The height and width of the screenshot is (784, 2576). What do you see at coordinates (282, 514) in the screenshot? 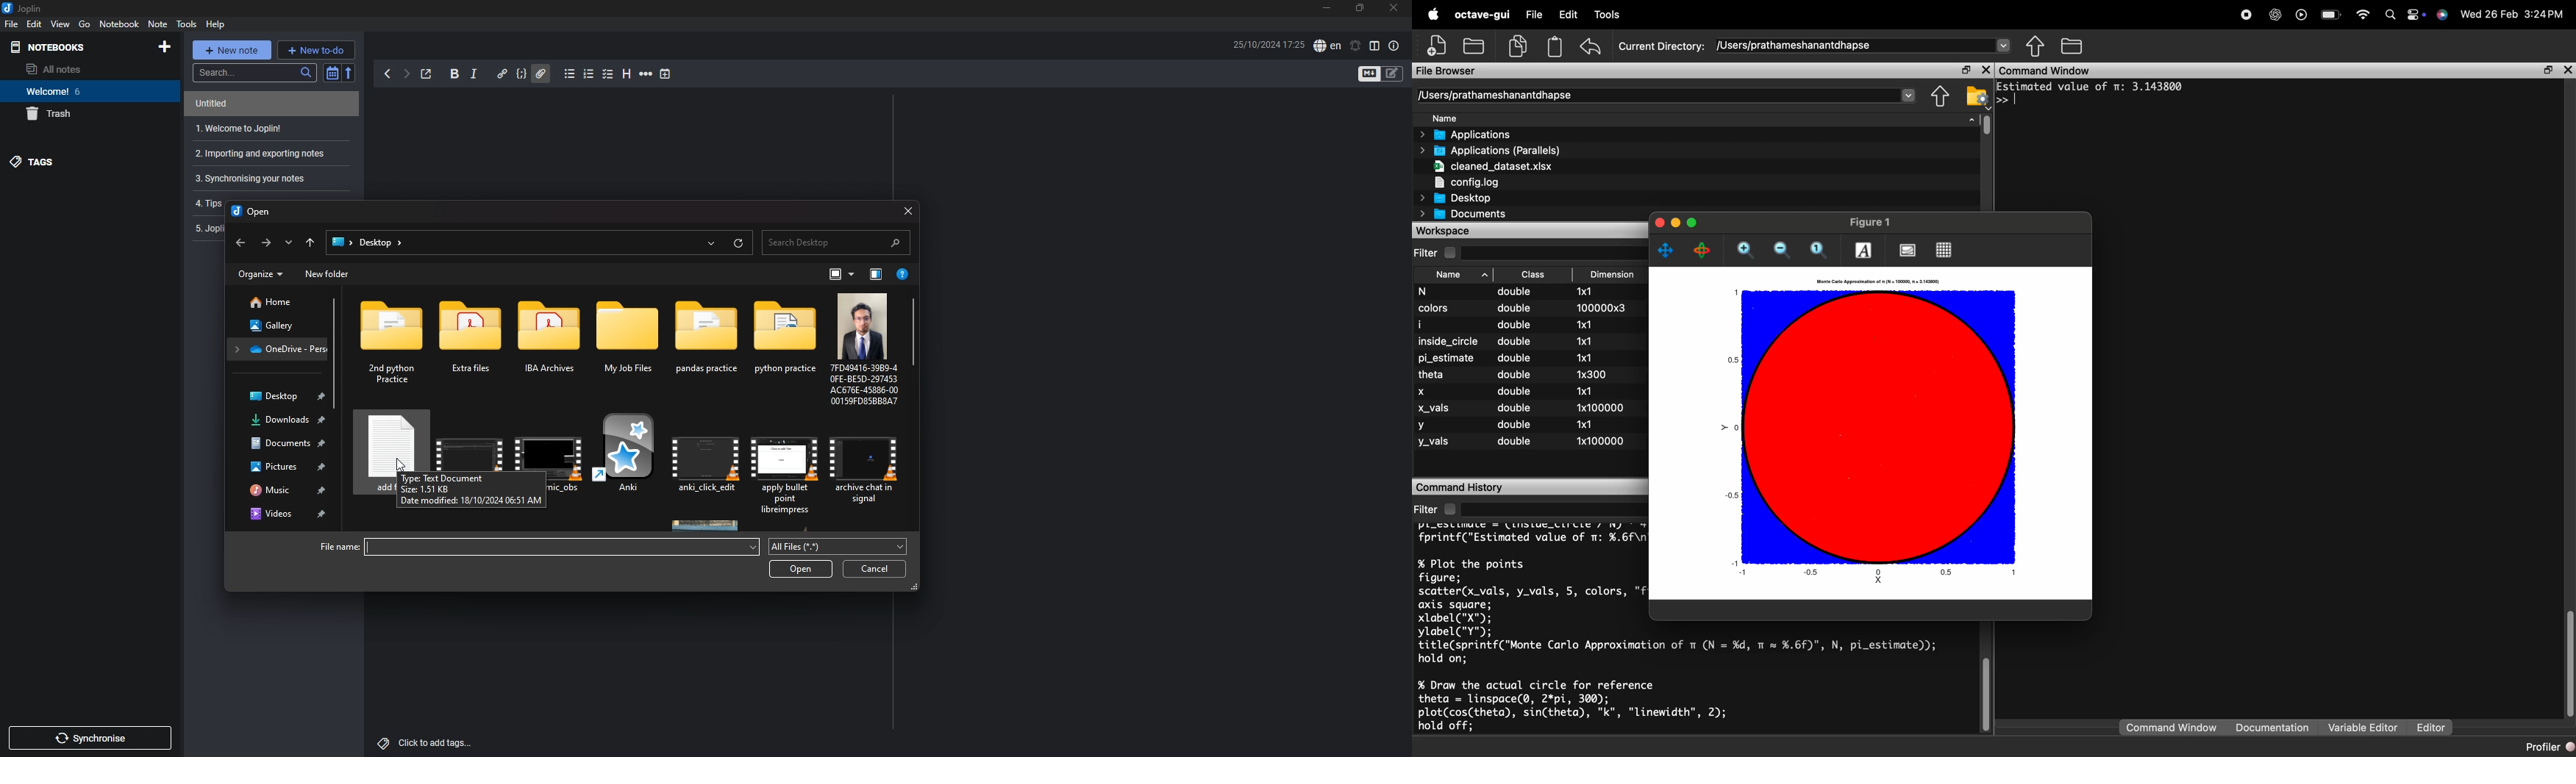
I see `videos` at bounding box center [282, 514].